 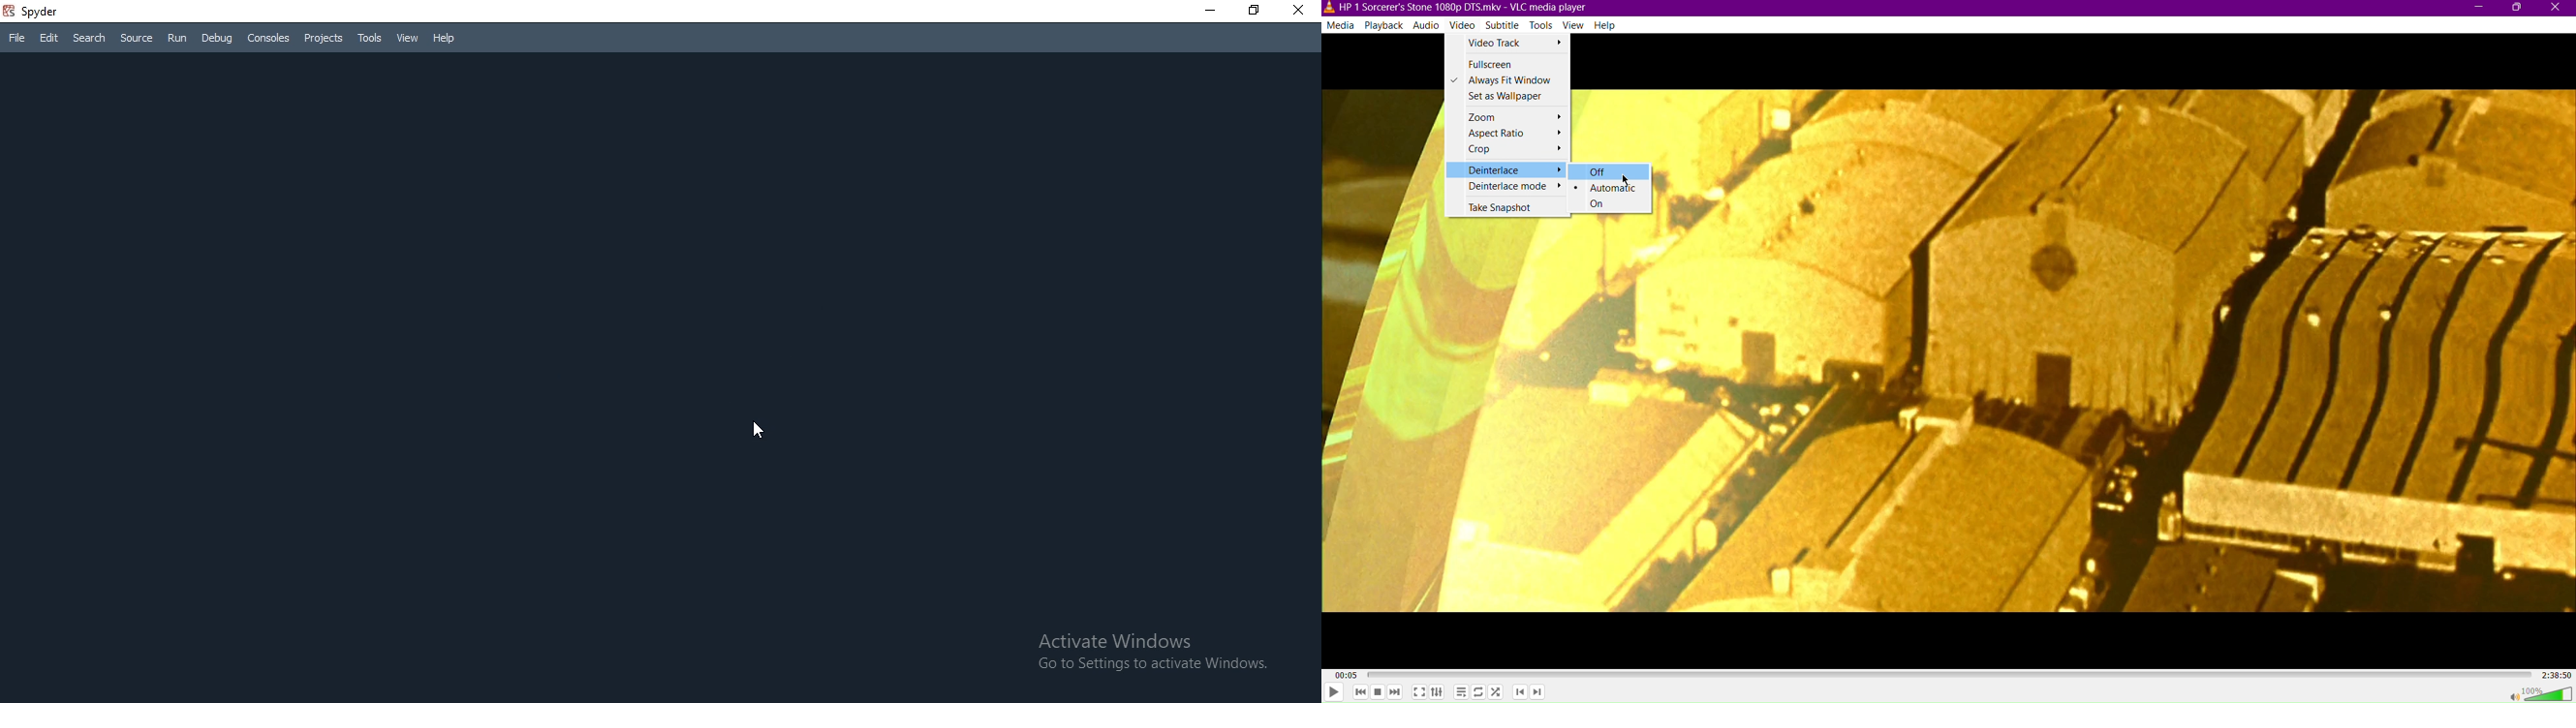 I want to click on Extended Settings, so click(x=1436, y=691).